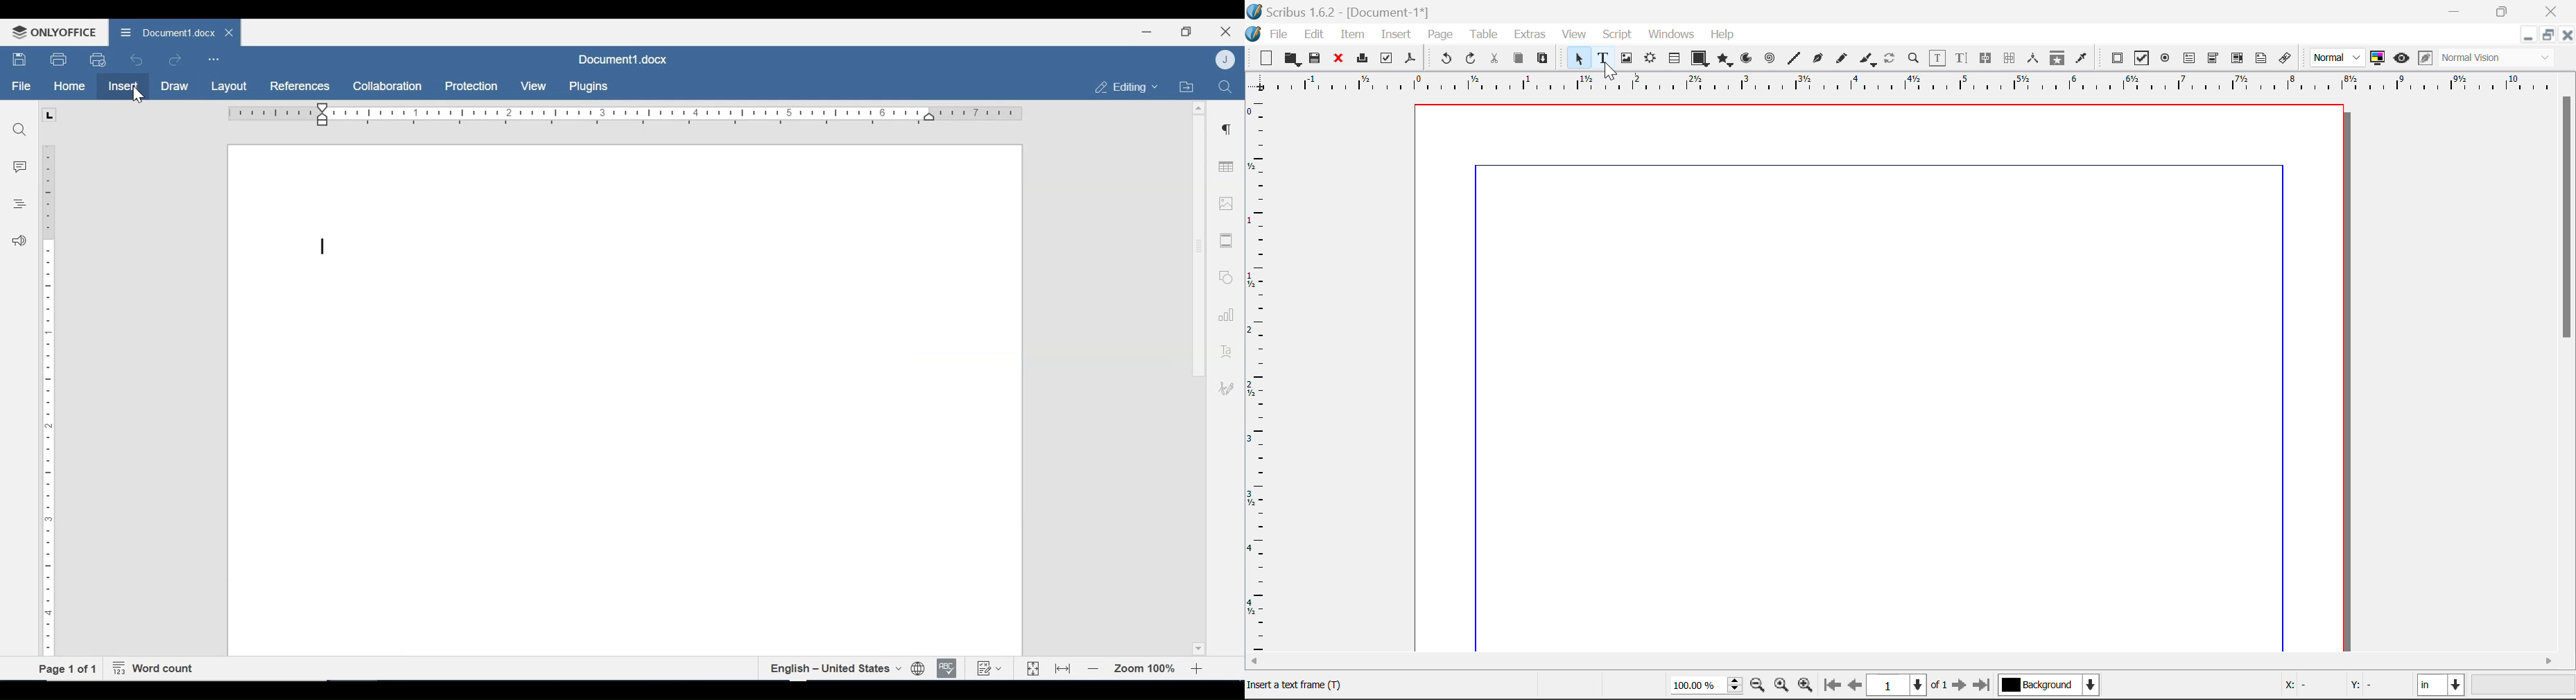 The image size is (2576, 700). What do you see at coordinates (835, 668) in the screenshot?
I see `English-United states` at bounding box center [835, 668].